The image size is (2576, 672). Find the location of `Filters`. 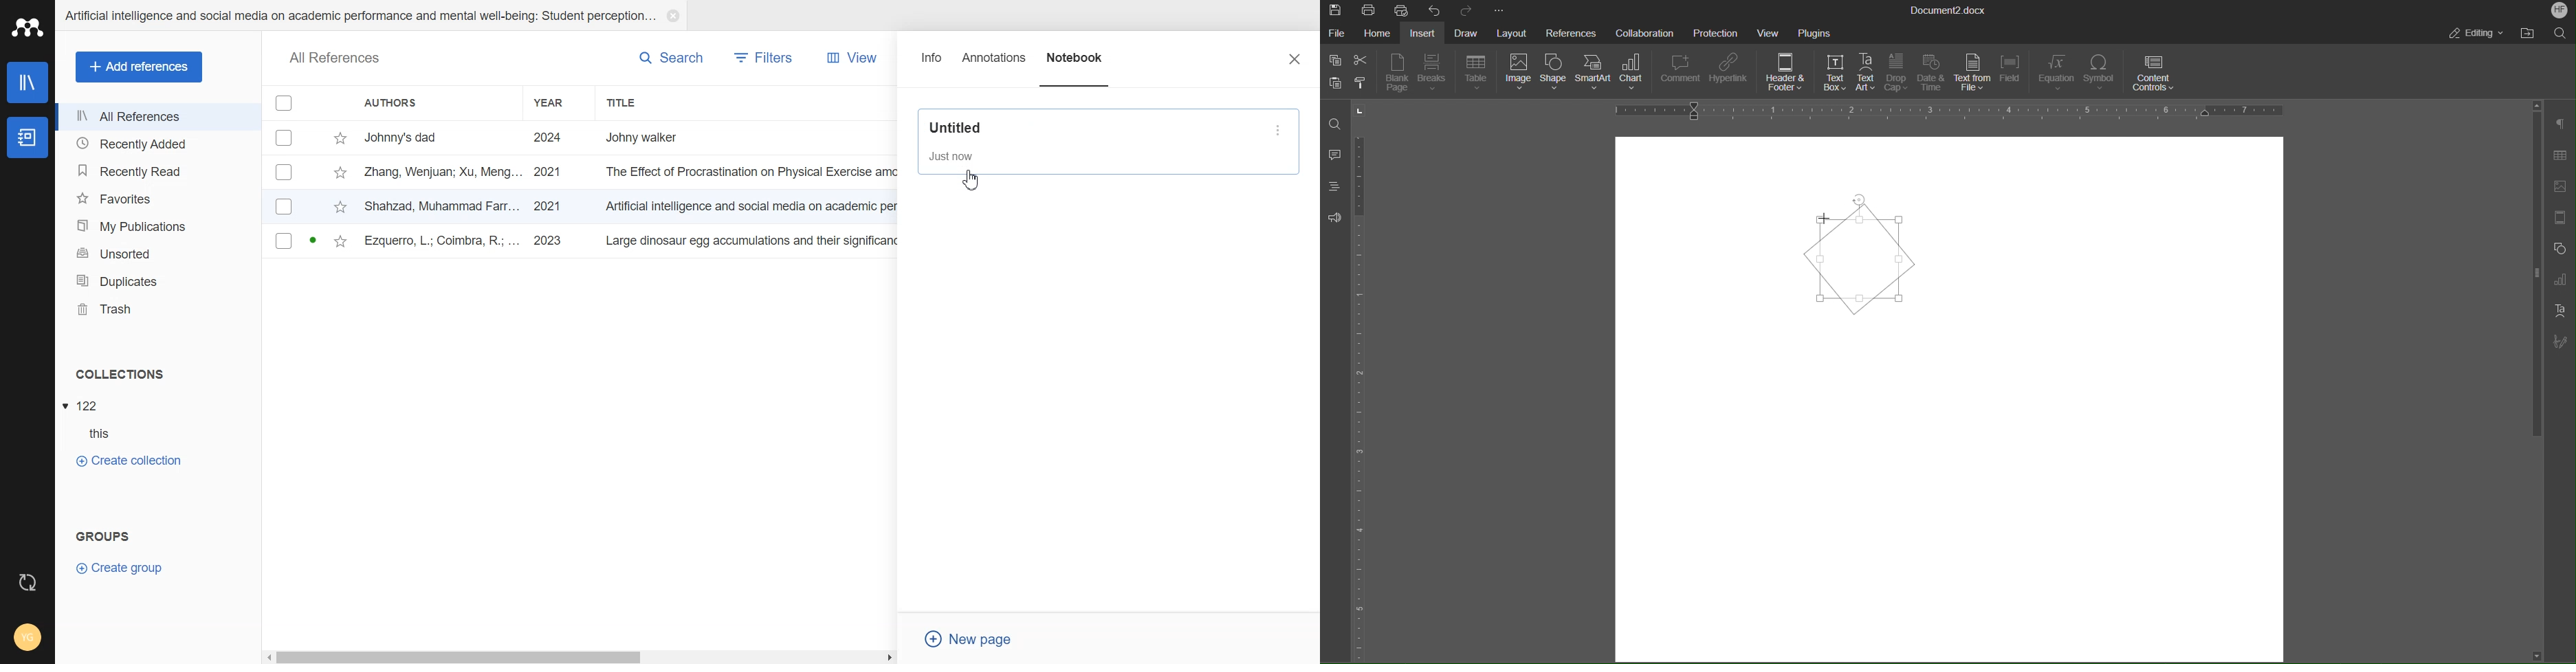

Filters is located at coordinates (764, 58).